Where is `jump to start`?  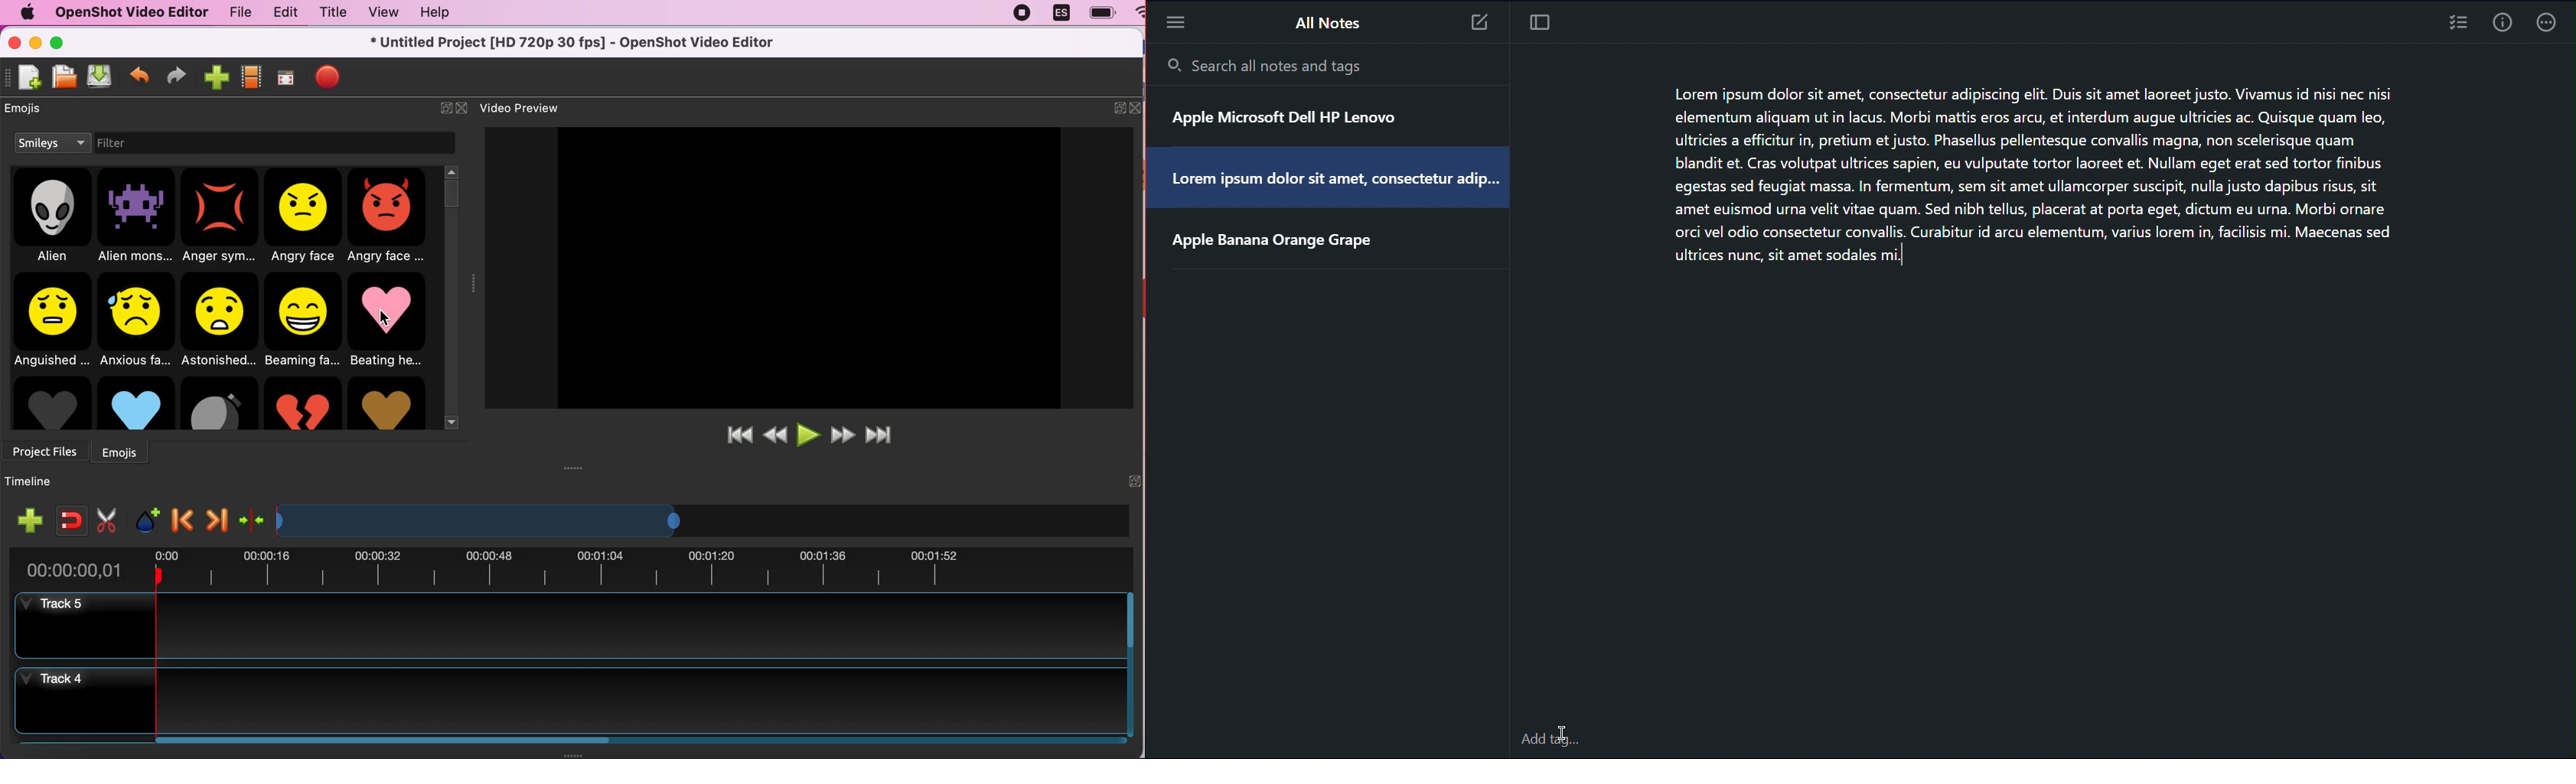 jump to start is located at coordinates (740, 435).